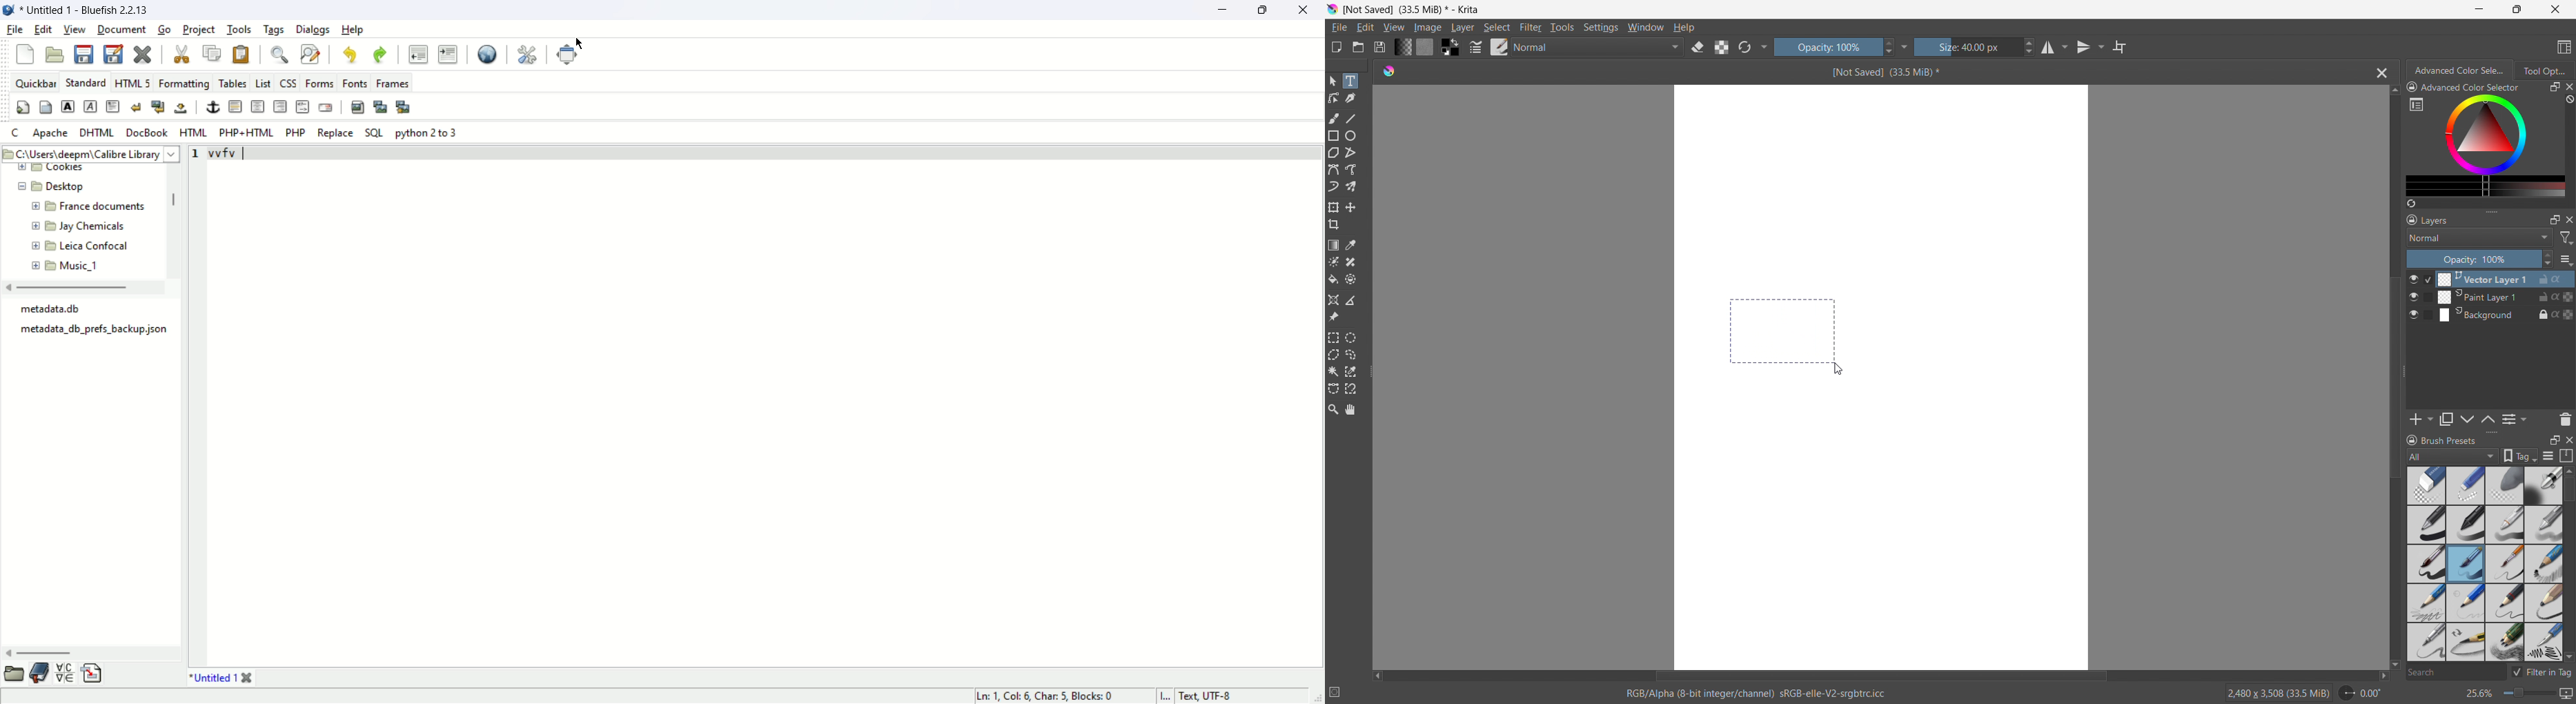 The height and width of the screenshot is (728, 2576). Describe the element at coordinates (2426, 563) in the screenshot. I see `Brush` at that location.